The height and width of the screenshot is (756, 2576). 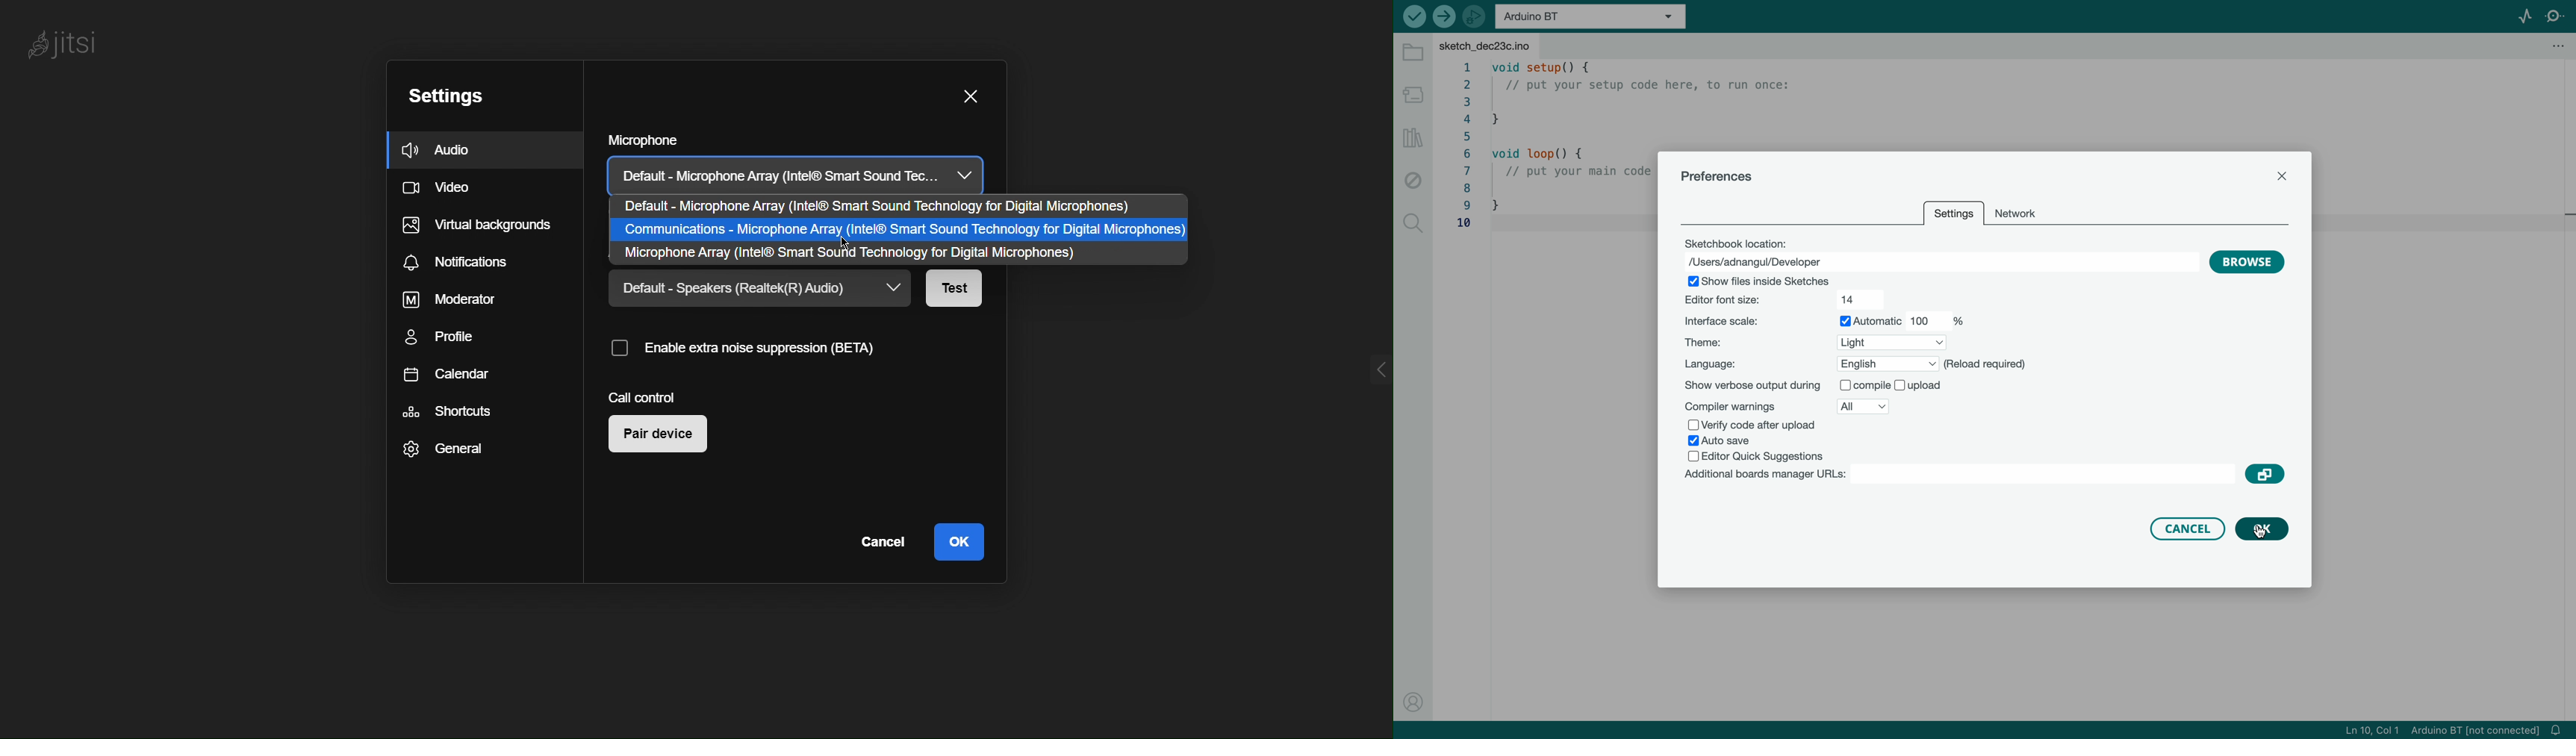 What do you see at coordinates (449, 454) in the screenshot?
I see `General` at bounding box center [449, 454].